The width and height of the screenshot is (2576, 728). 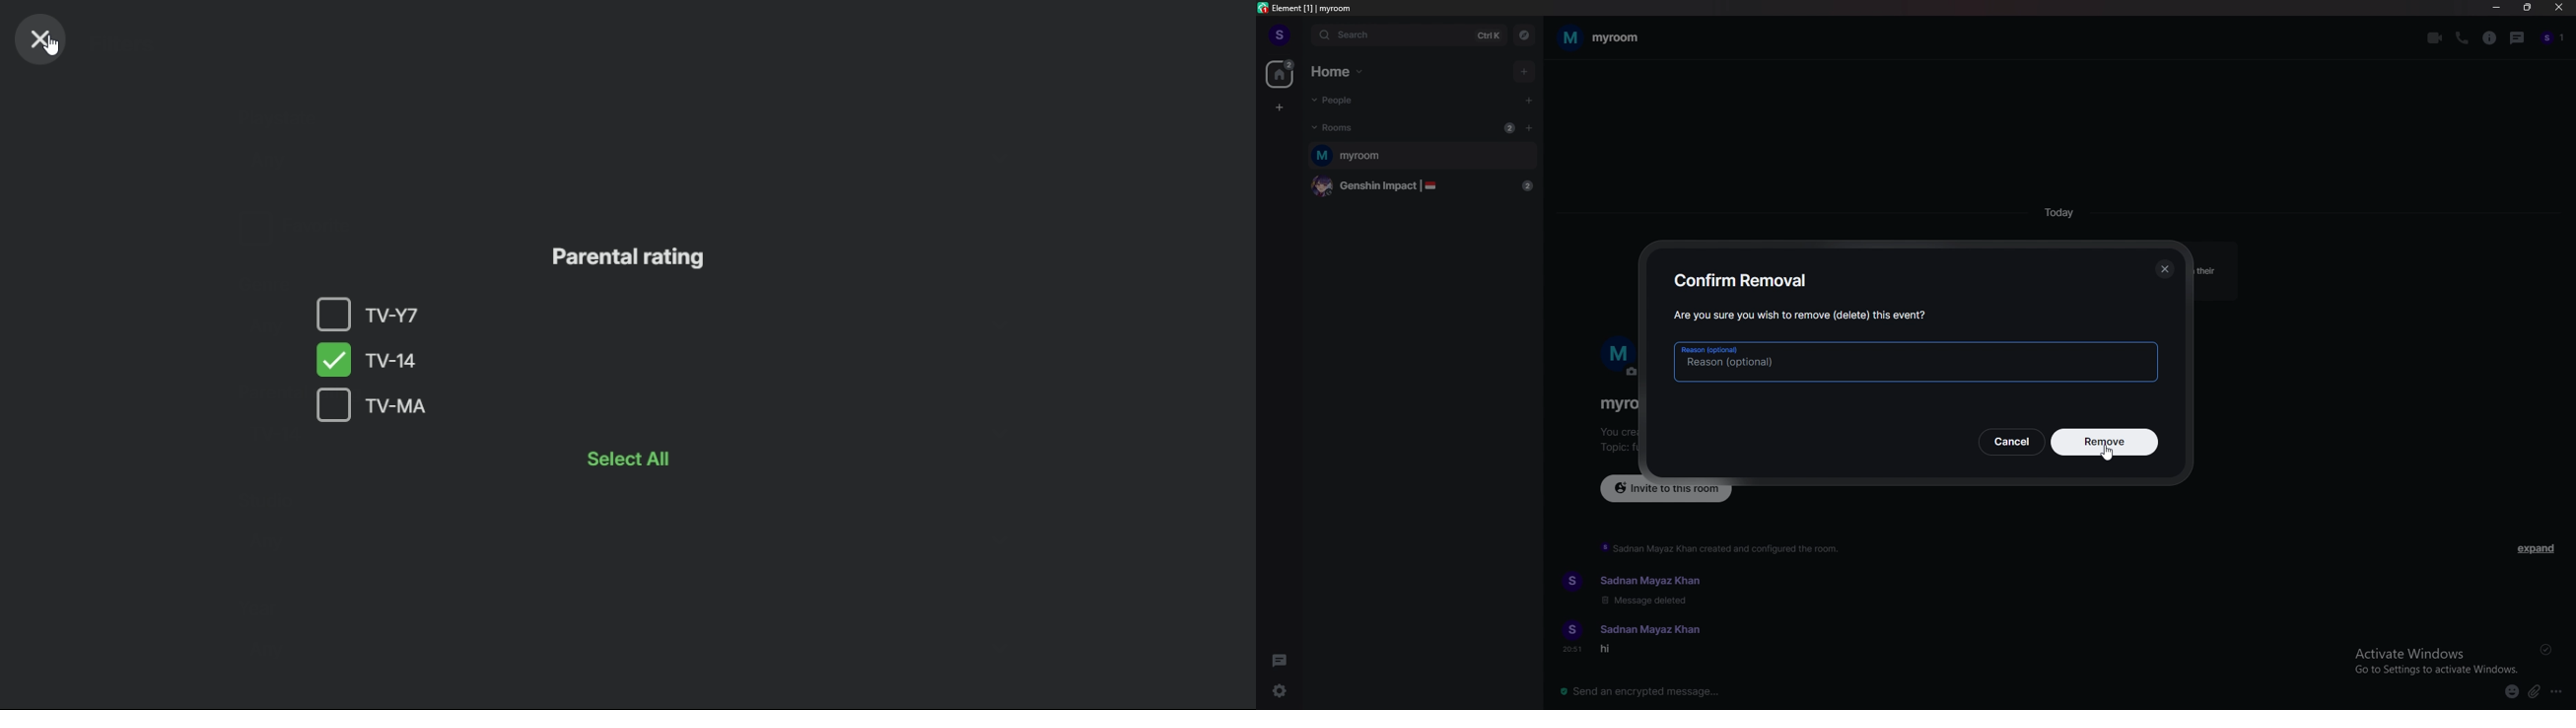 What do you see at coordinates (1283, 660) in the screenshot?
I see `threads` at bounding box center [1283, 660].